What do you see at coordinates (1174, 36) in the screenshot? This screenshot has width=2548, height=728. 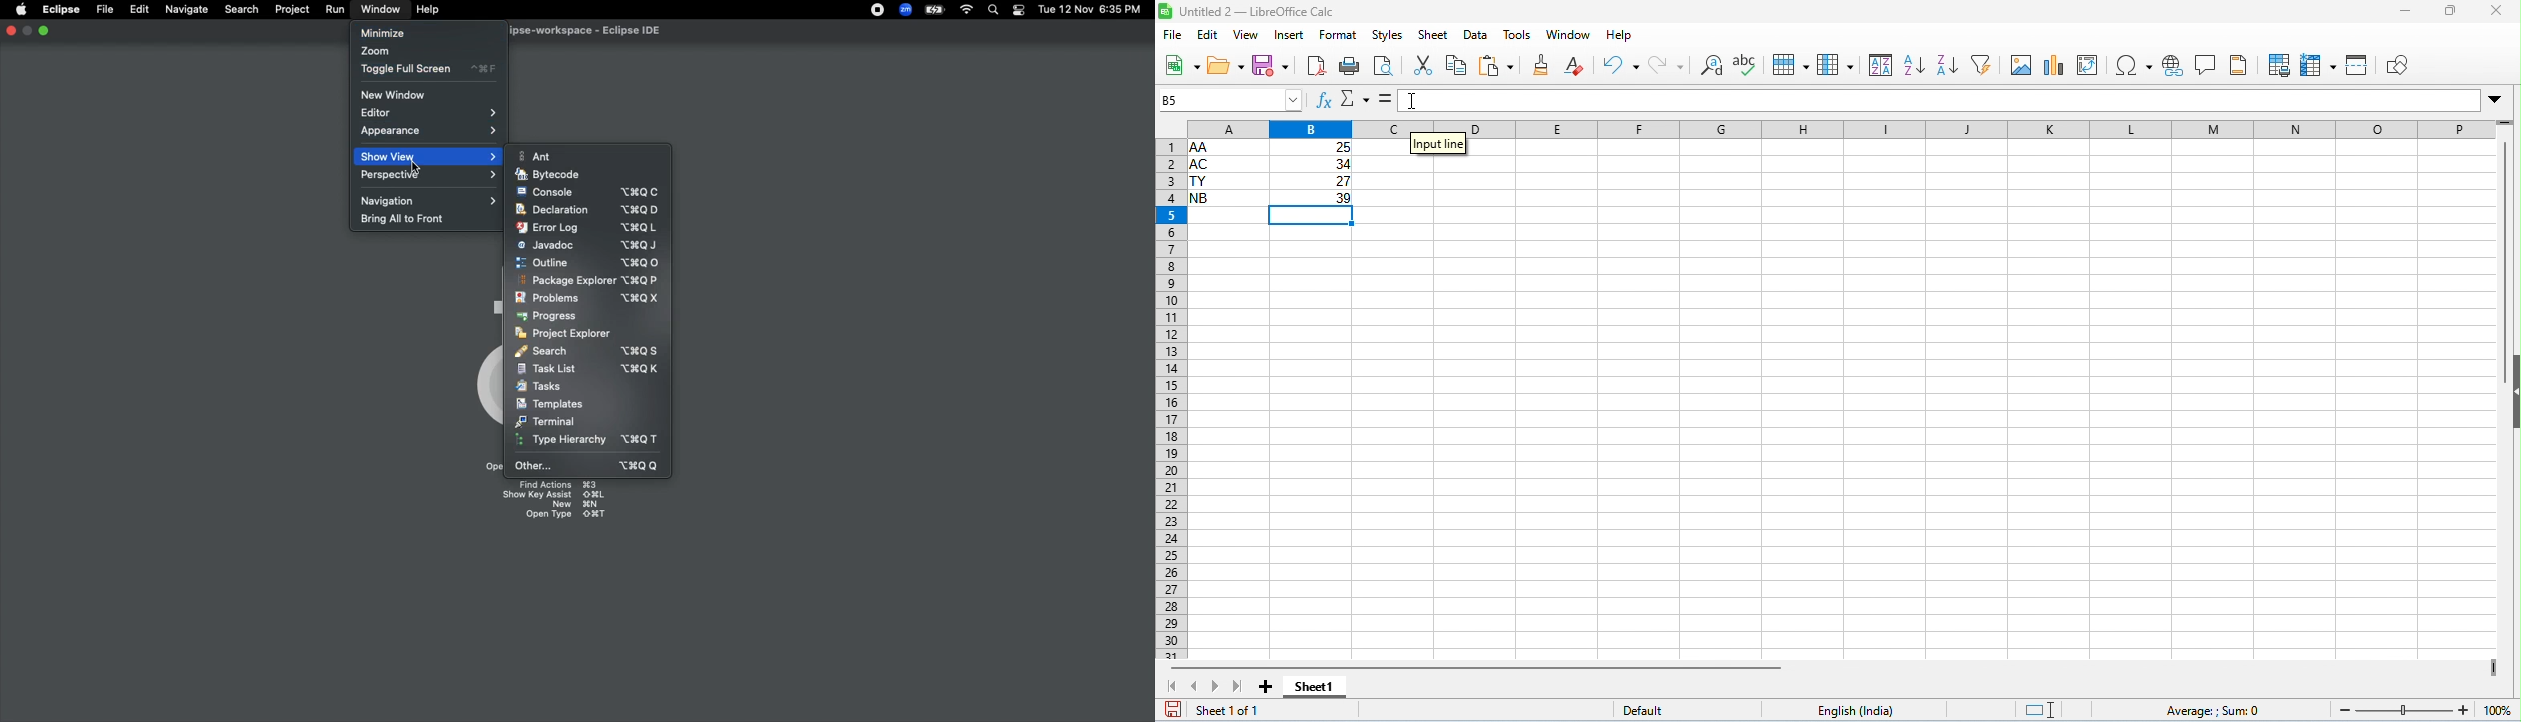 I see `file` at bounding box center [1174, 36].